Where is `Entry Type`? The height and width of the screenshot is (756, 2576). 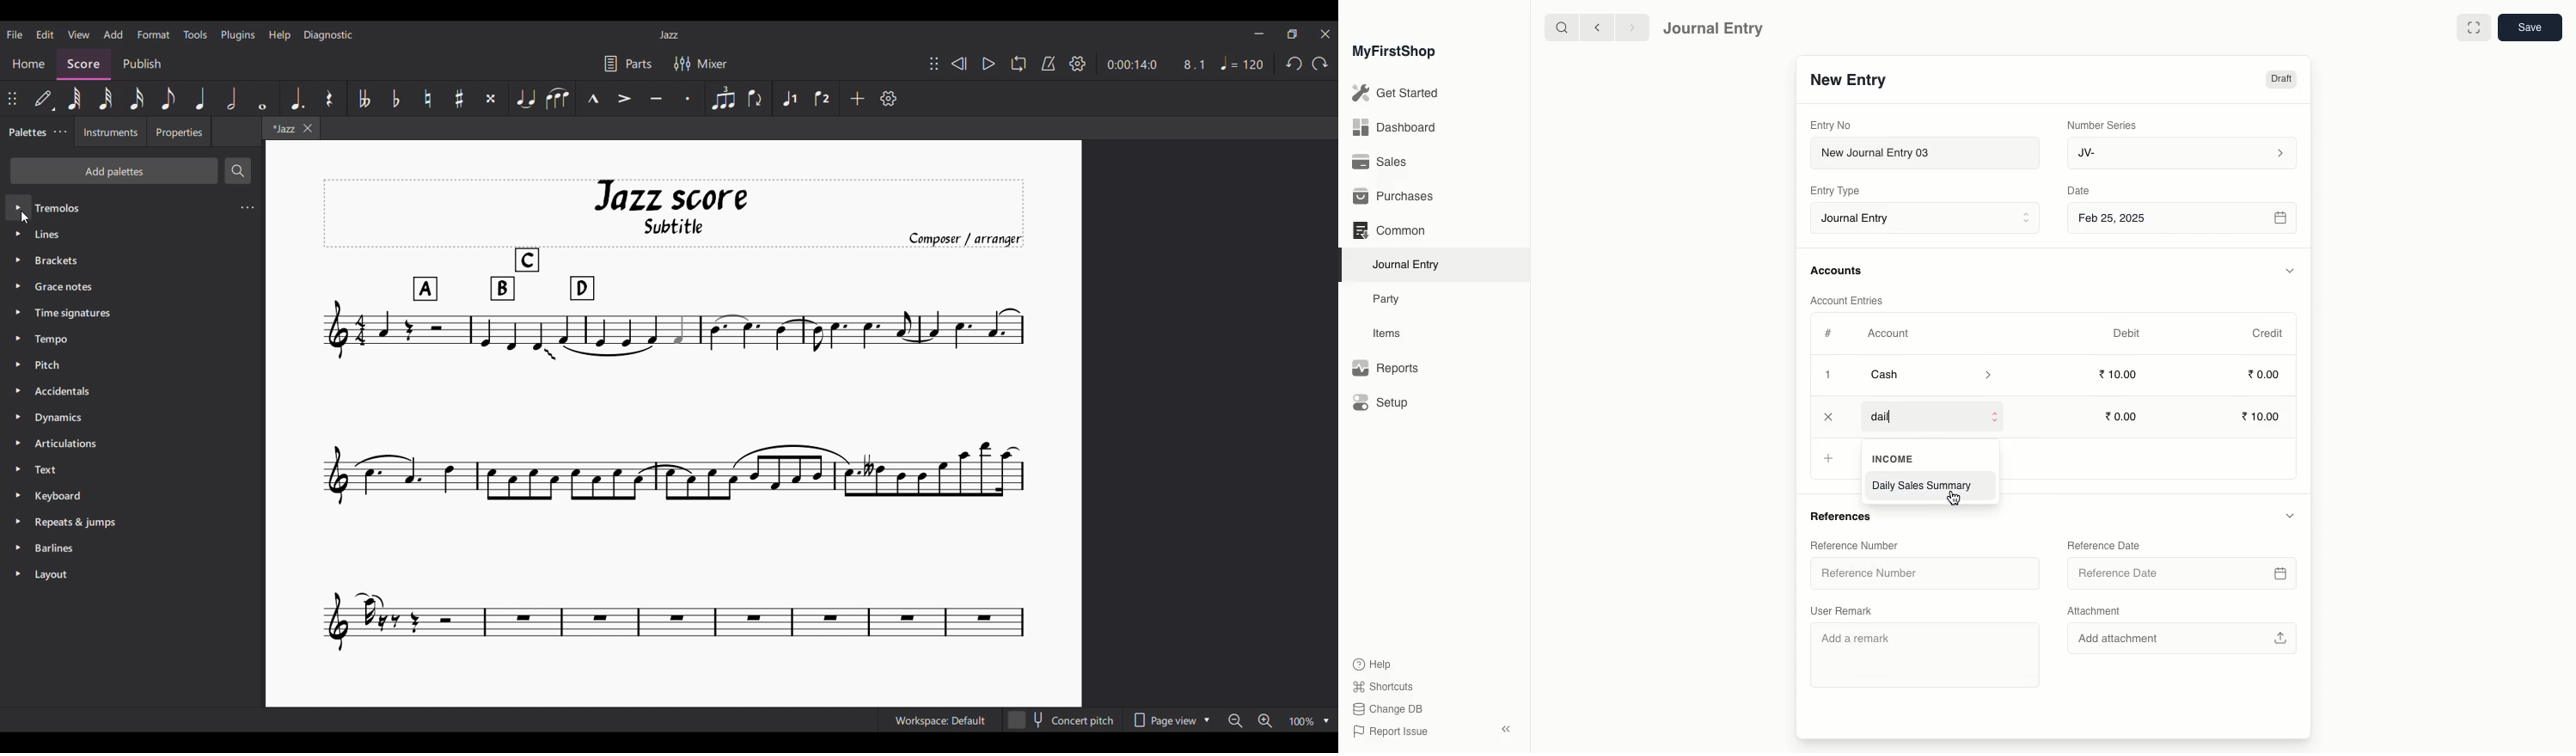 Entry Type is located at coordinates (1840, 191).